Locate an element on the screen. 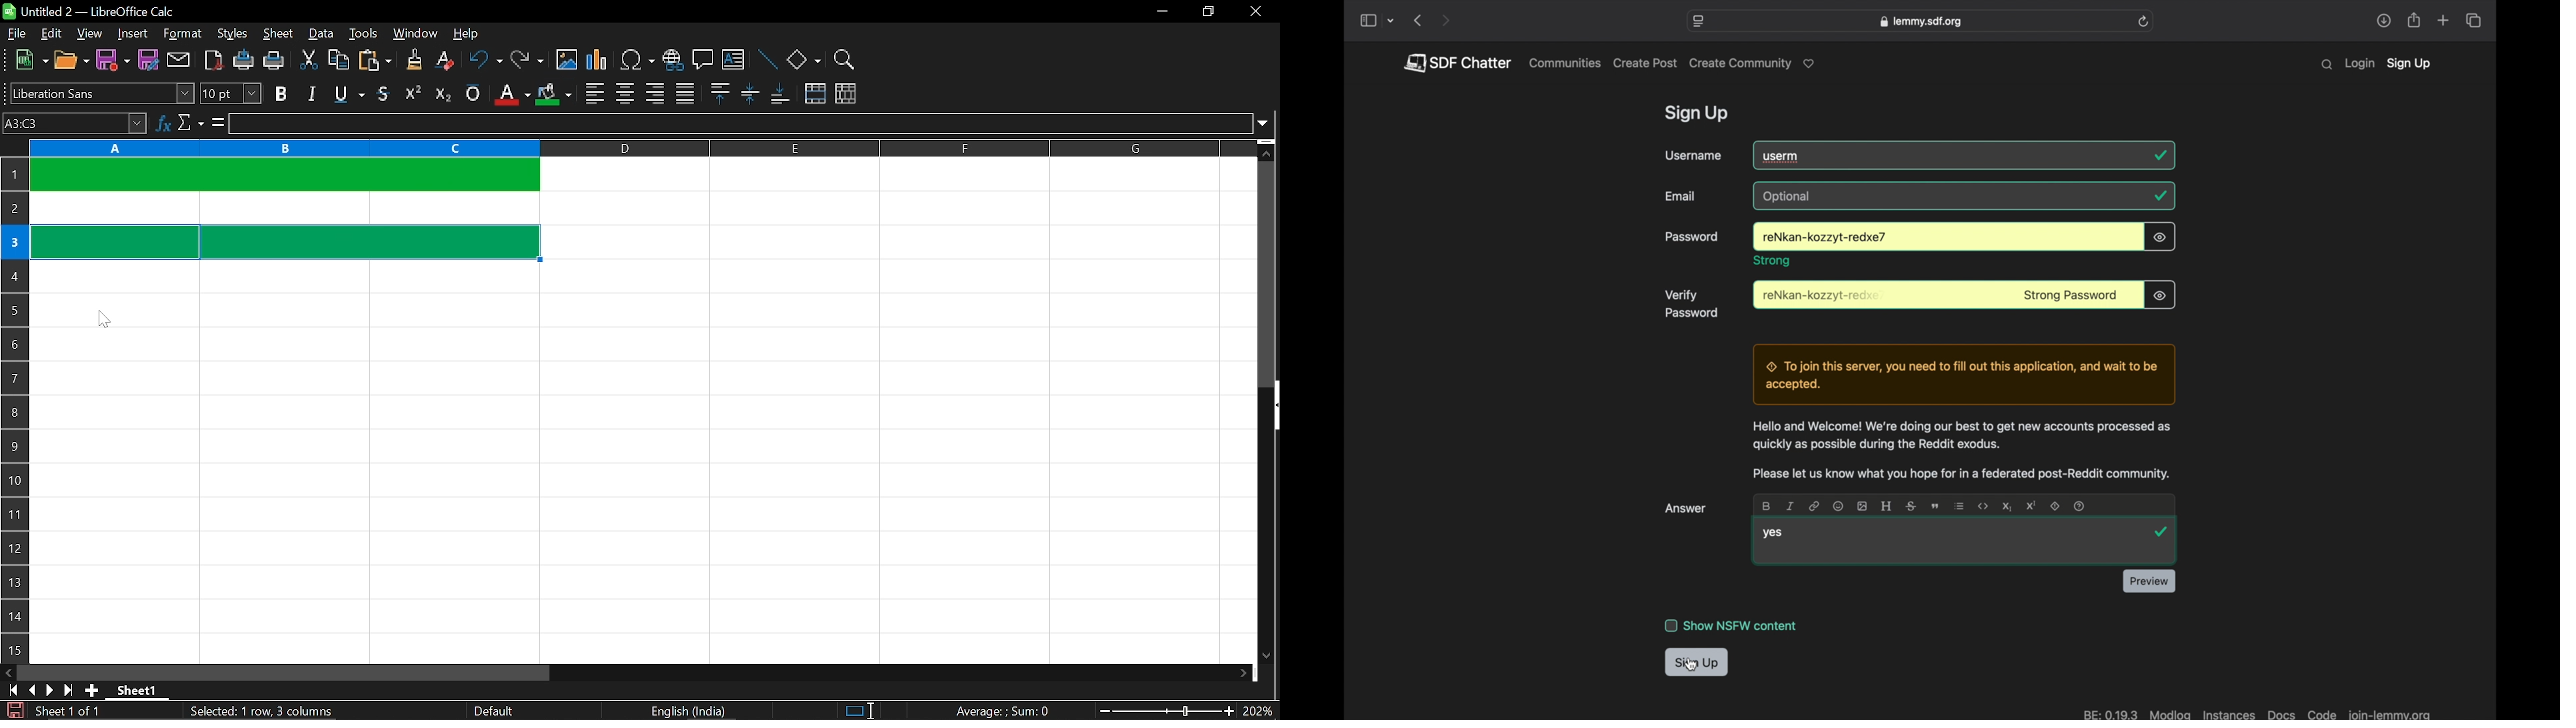 Image resolution: width=2576 pixels, height=728 pixels. align top is located at coordinates (719, 94).